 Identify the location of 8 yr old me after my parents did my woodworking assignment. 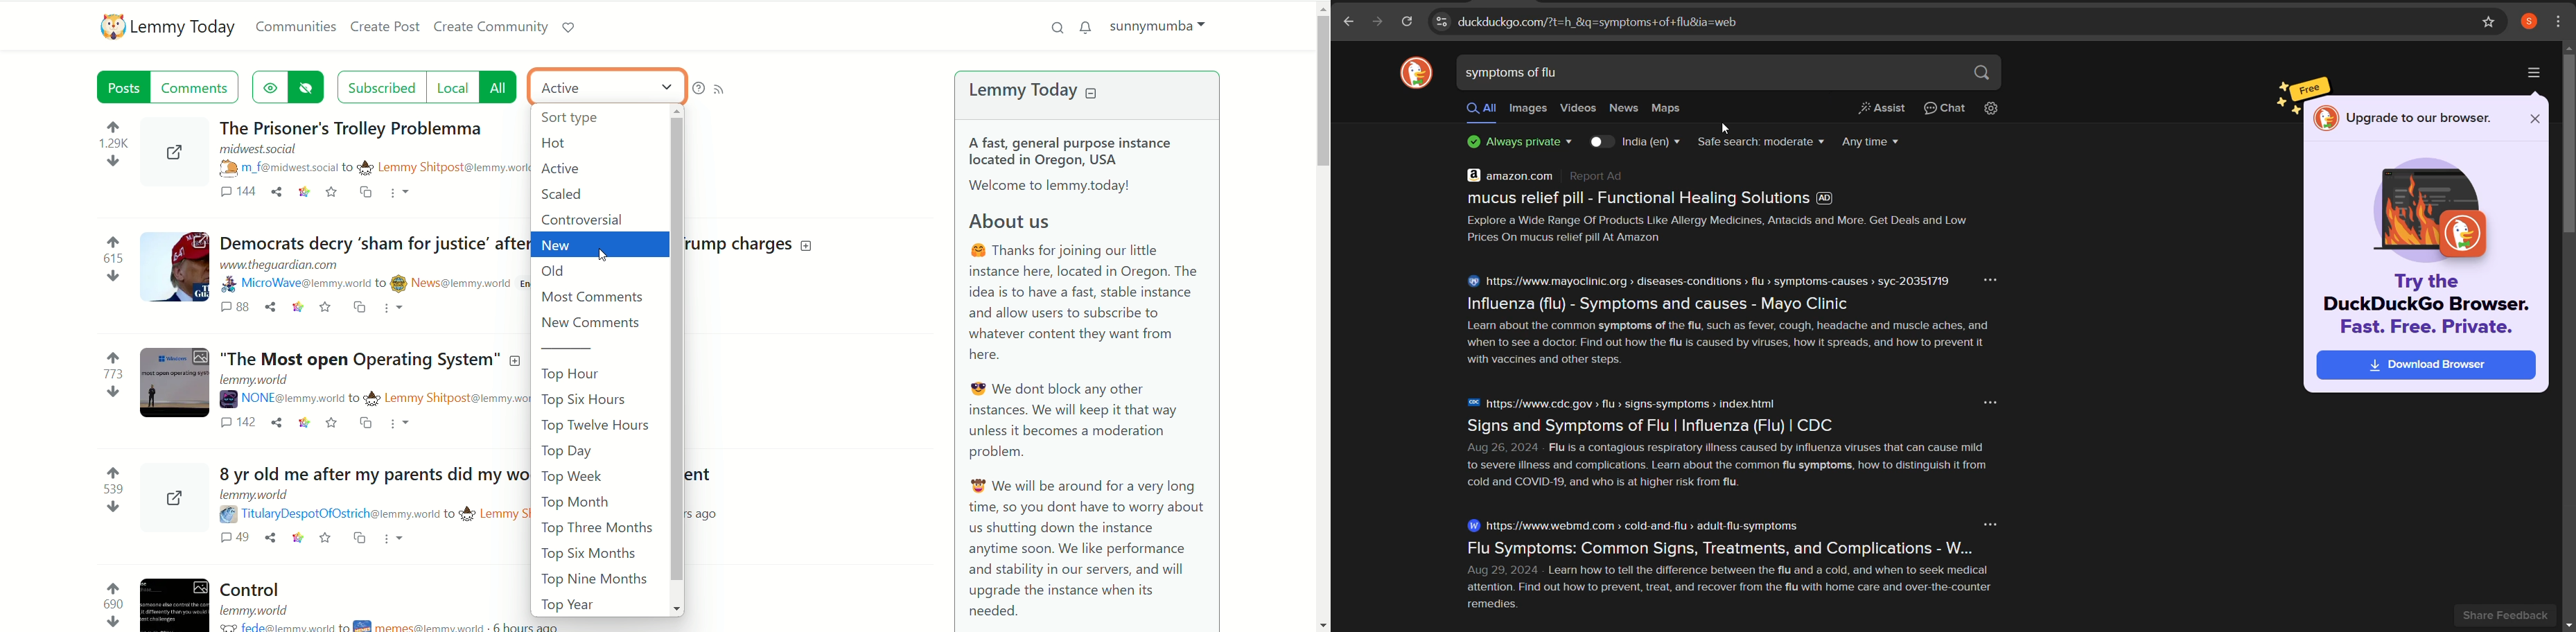
(365, 475).